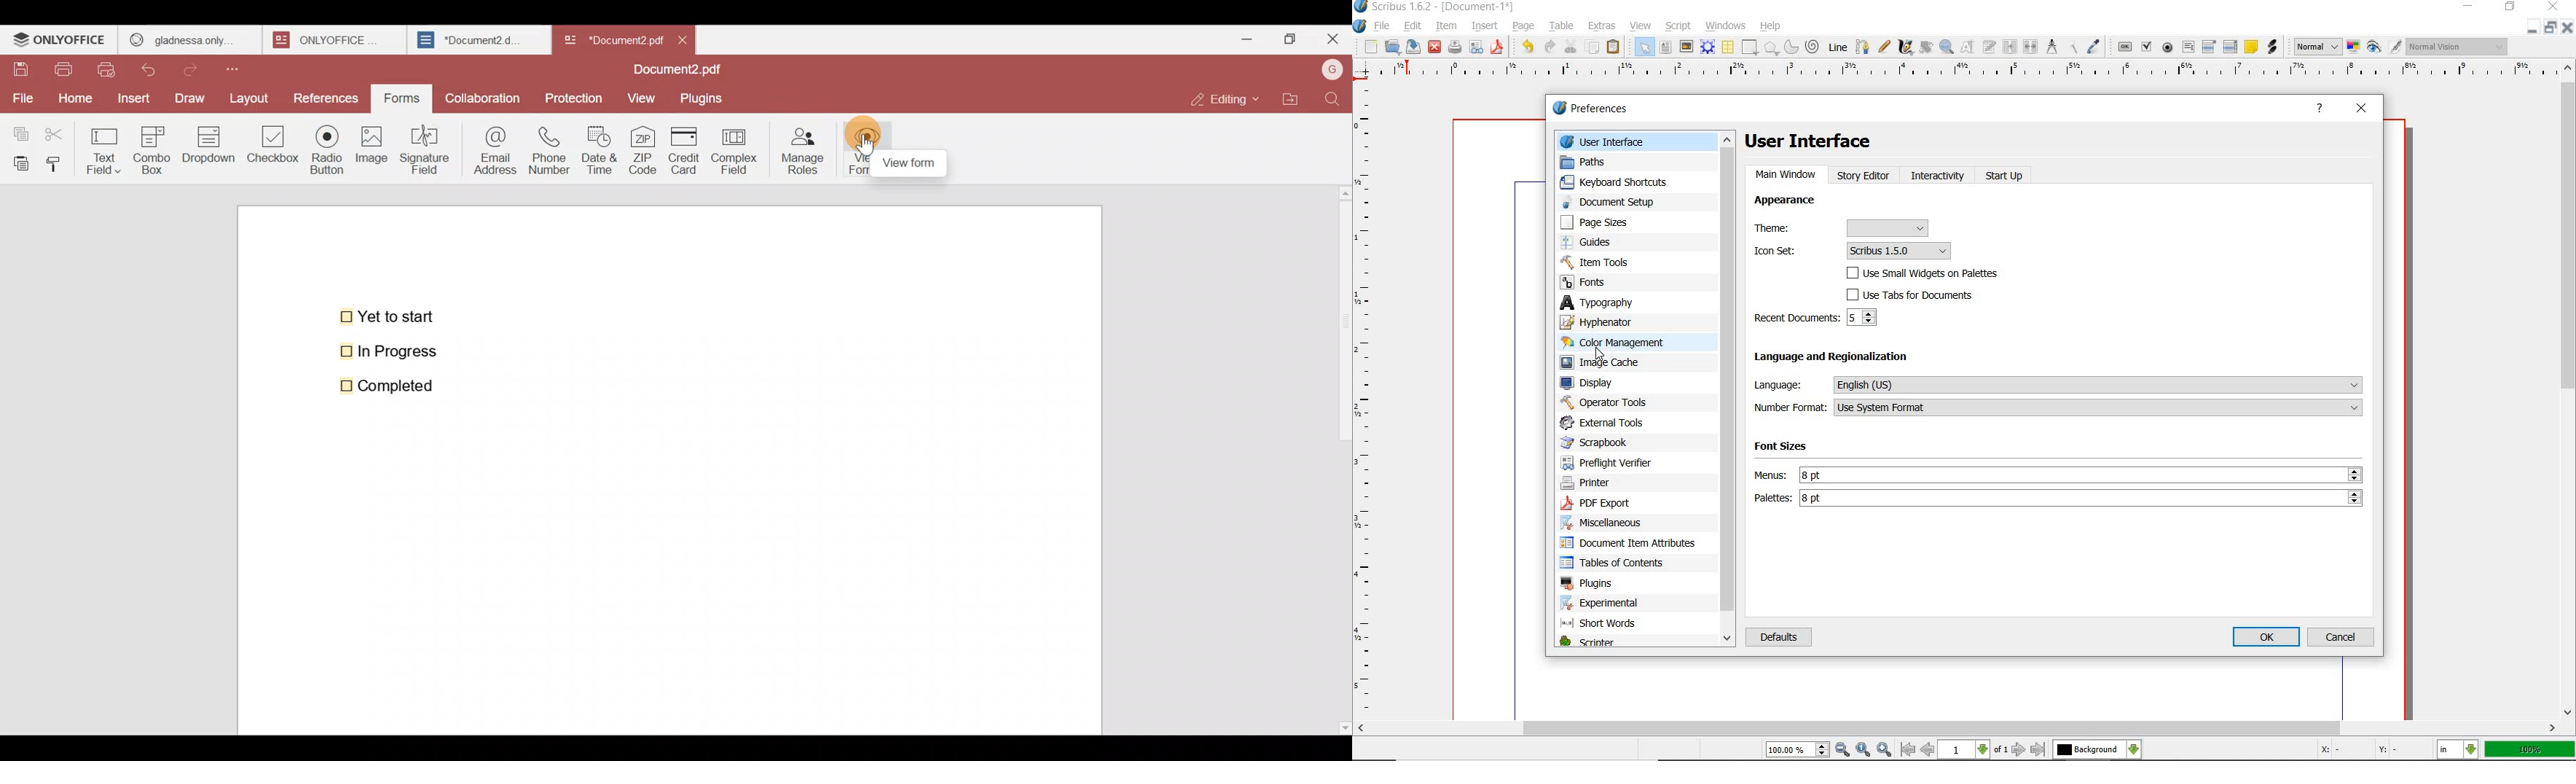 The width and height of the screenshot is (2576, 784). Describe the element at coordinates (1644, 48) in the screenshot. I see `select` at that location.